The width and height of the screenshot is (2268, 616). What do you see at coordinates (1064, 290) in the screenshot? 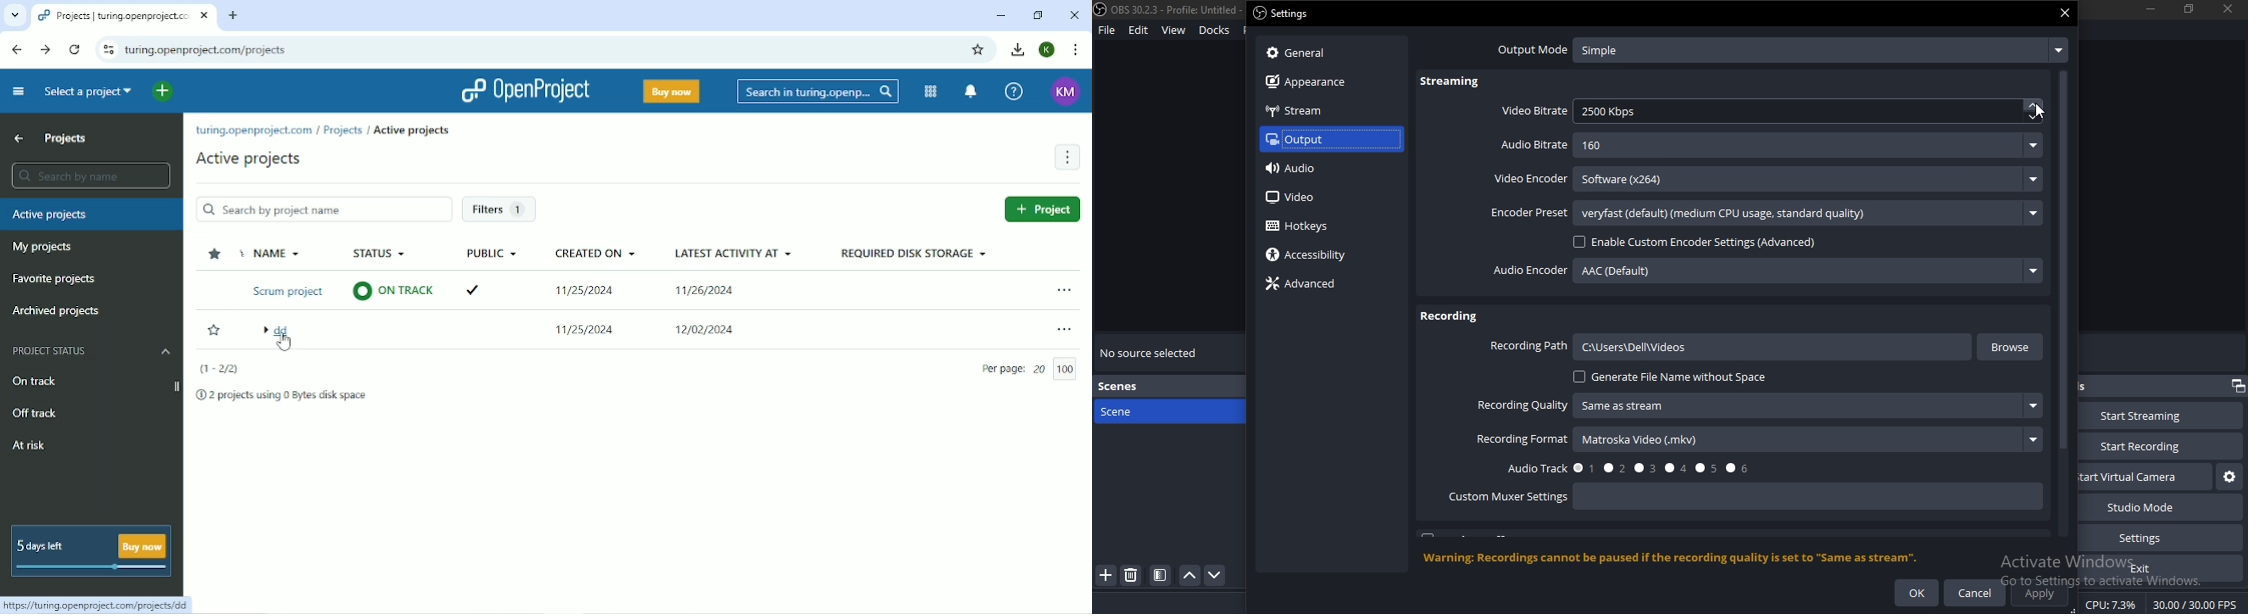
I see `Open menu` at bounding box center [1064, 290].